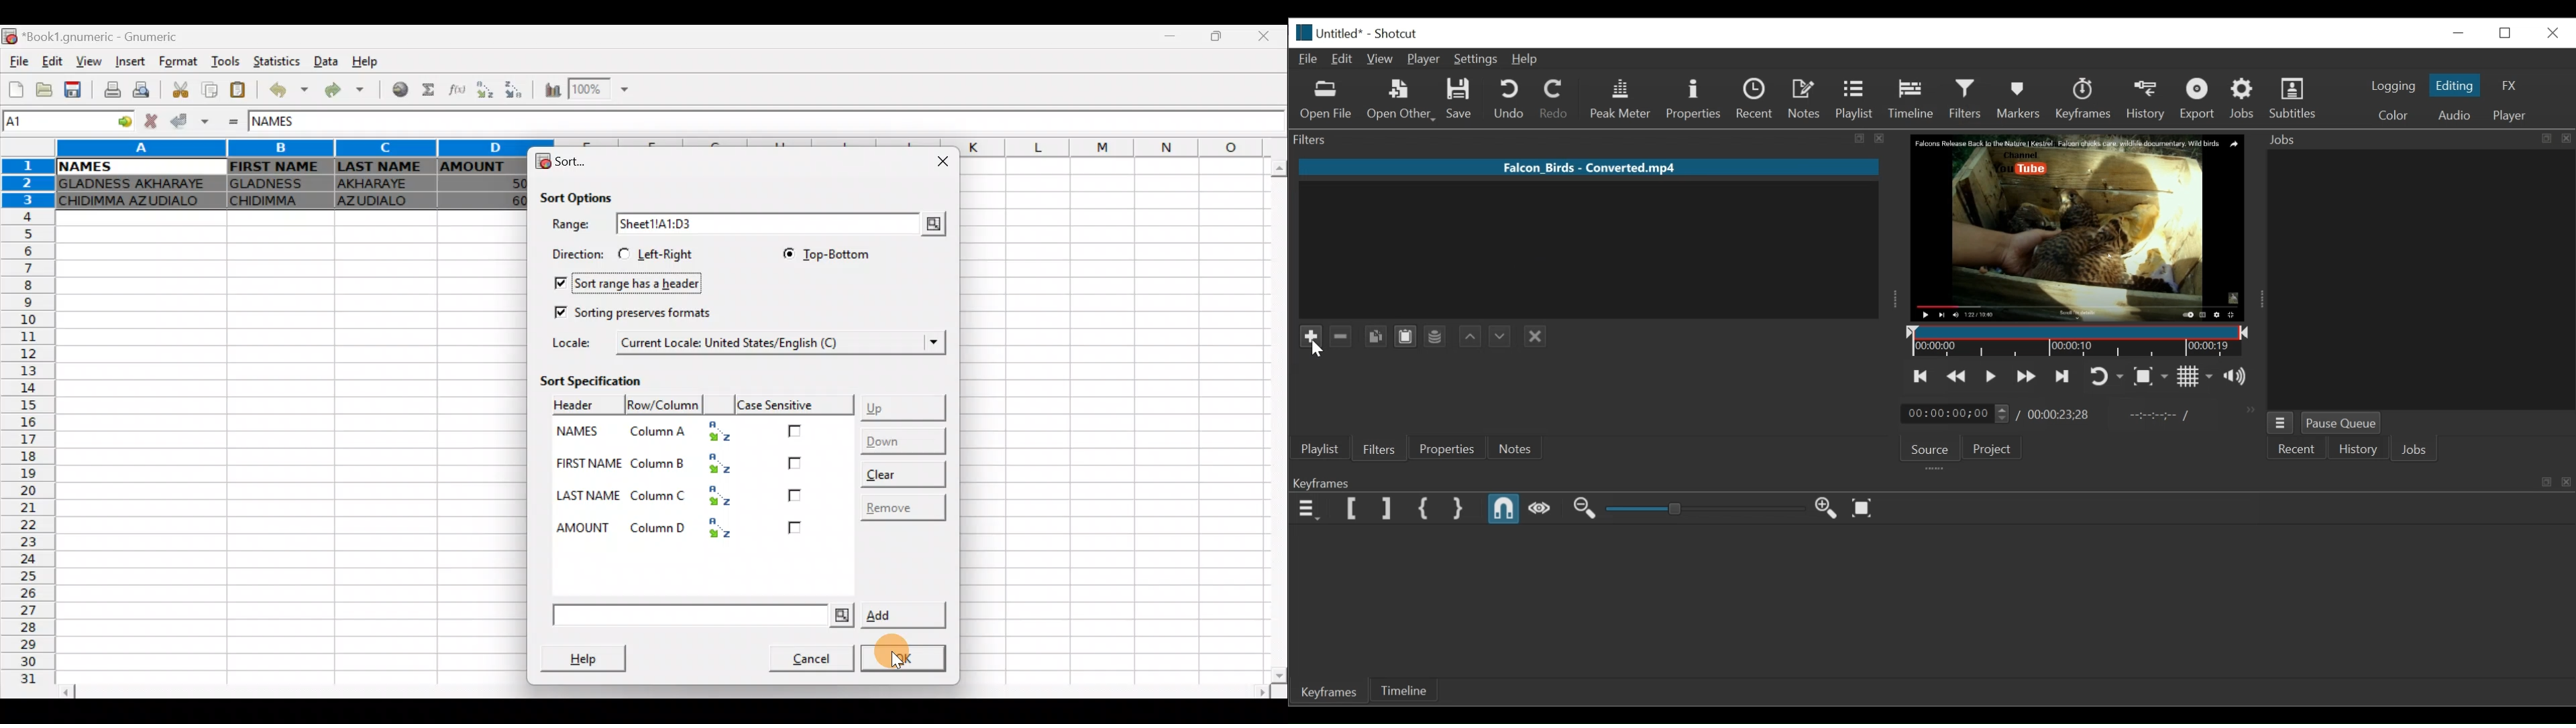  What do you see at coordinates (184, 92) in the screenshot?
I see `Cut selection` at bounding box center [184, 92].